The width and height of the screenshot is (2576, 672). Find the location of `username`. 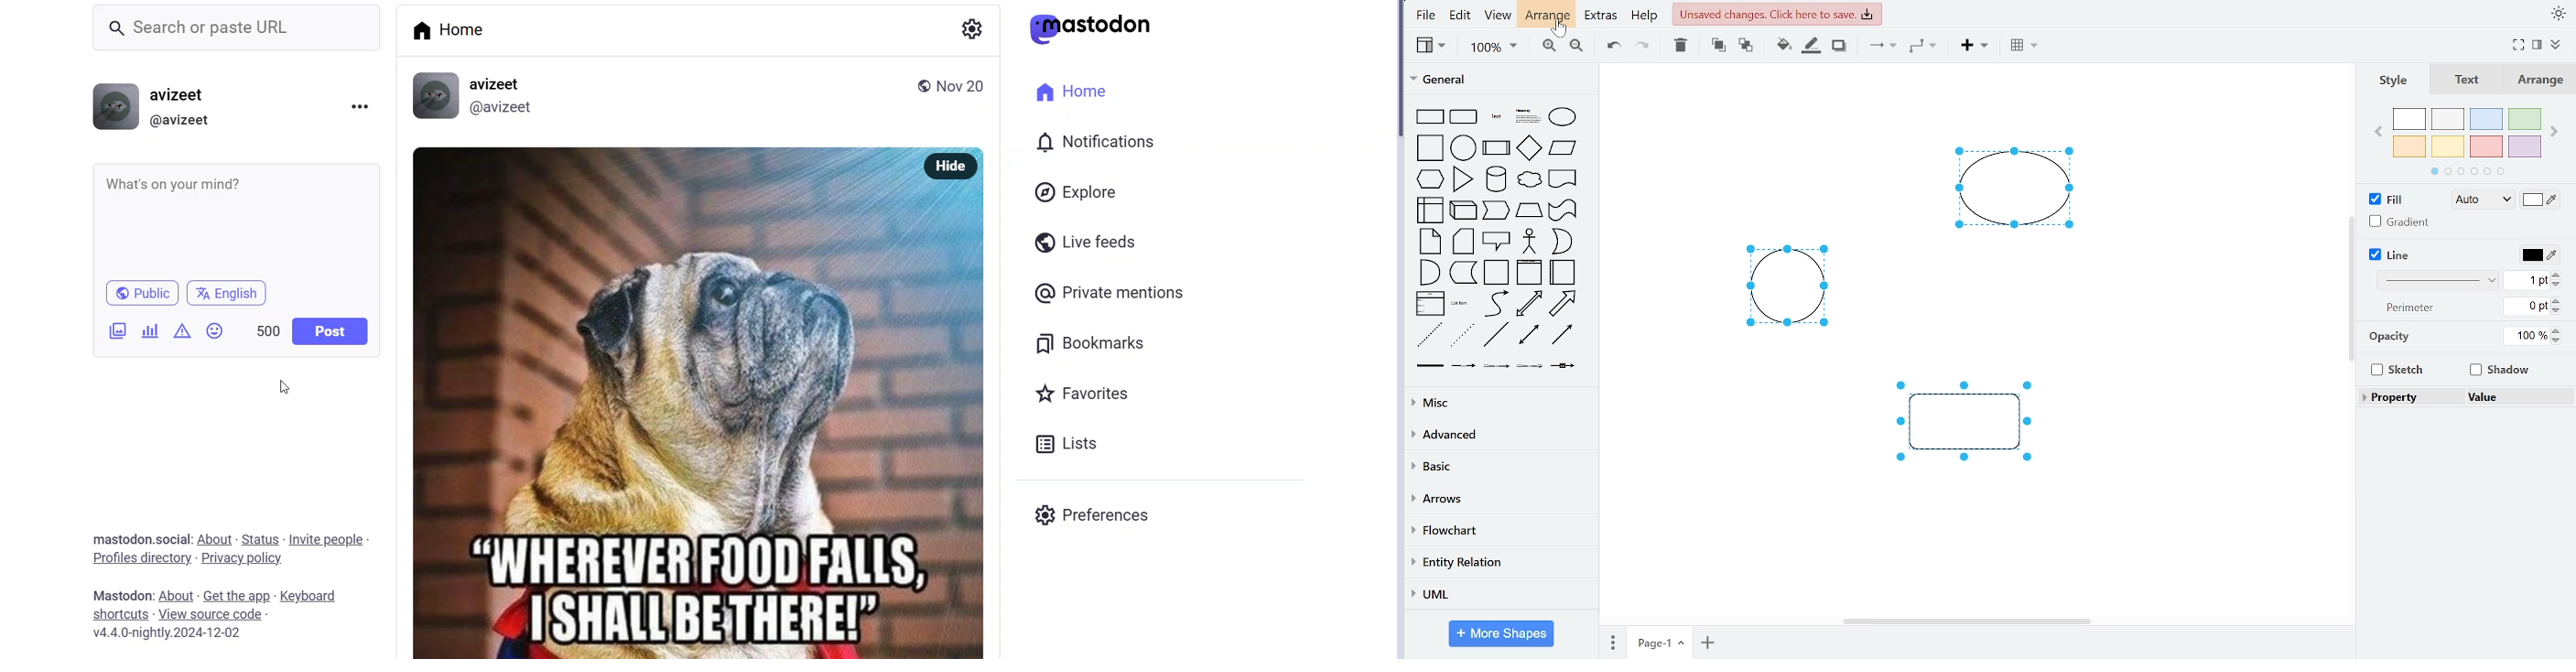

username is located at coordinates (190, 94).